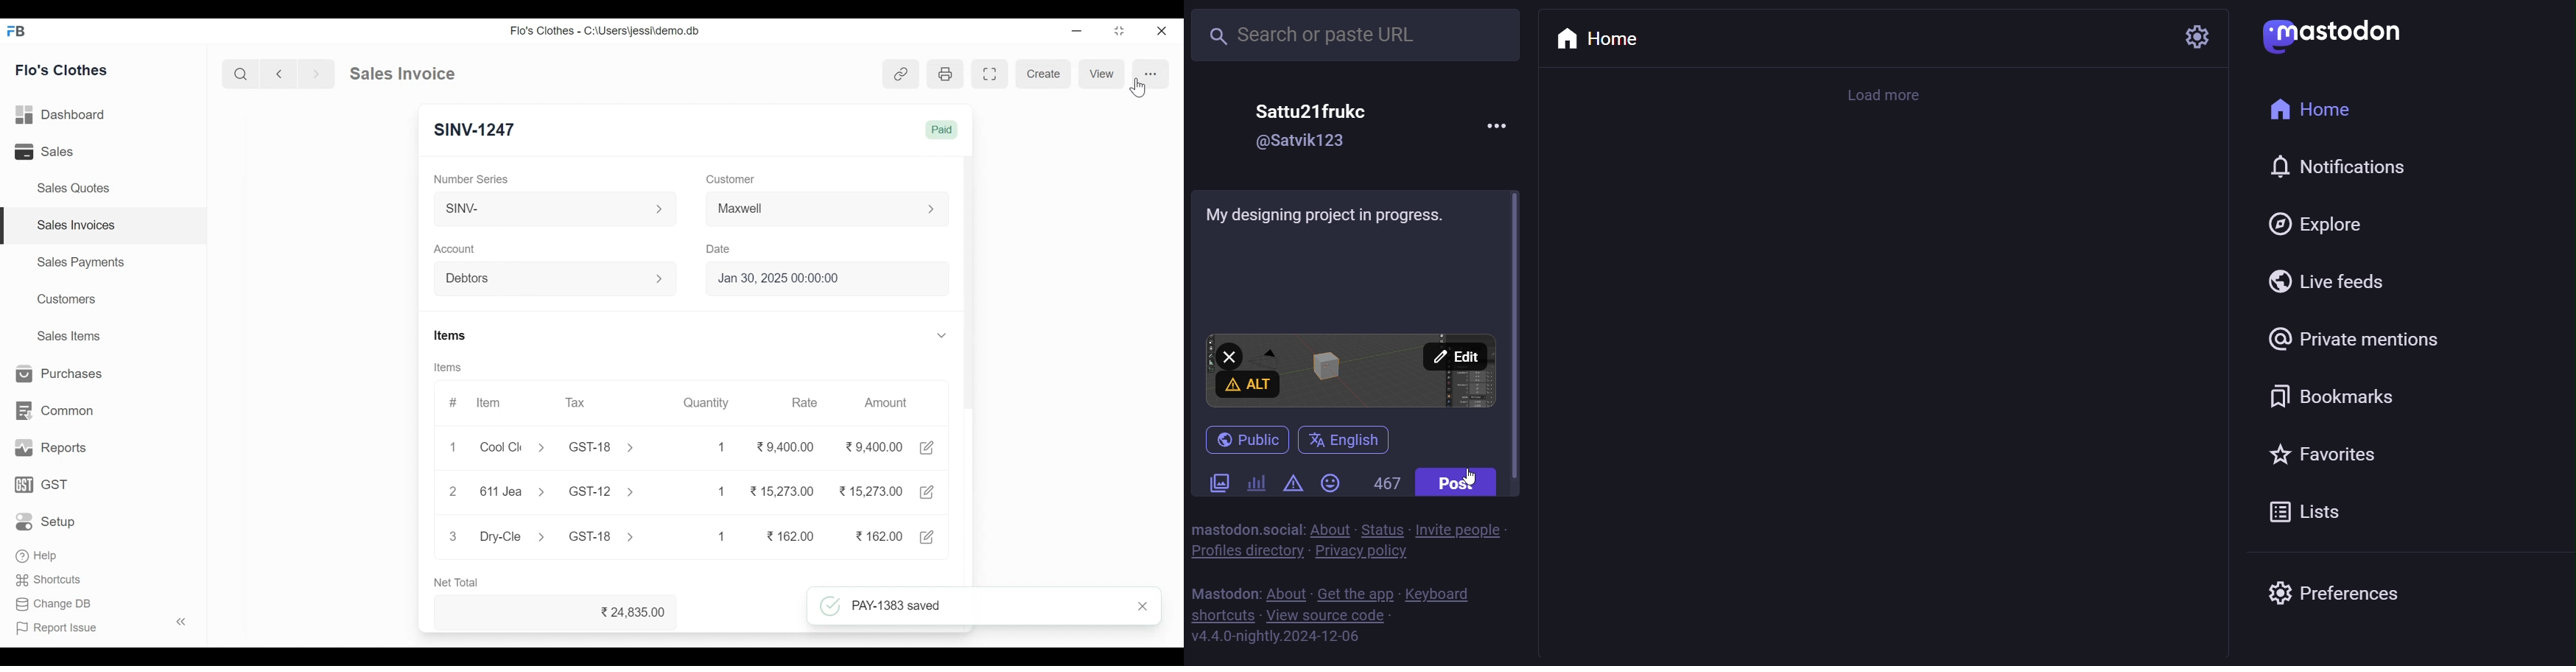 This screenshot has width=2576, height=672. I want to click on Sales Items, so click(68, 335).